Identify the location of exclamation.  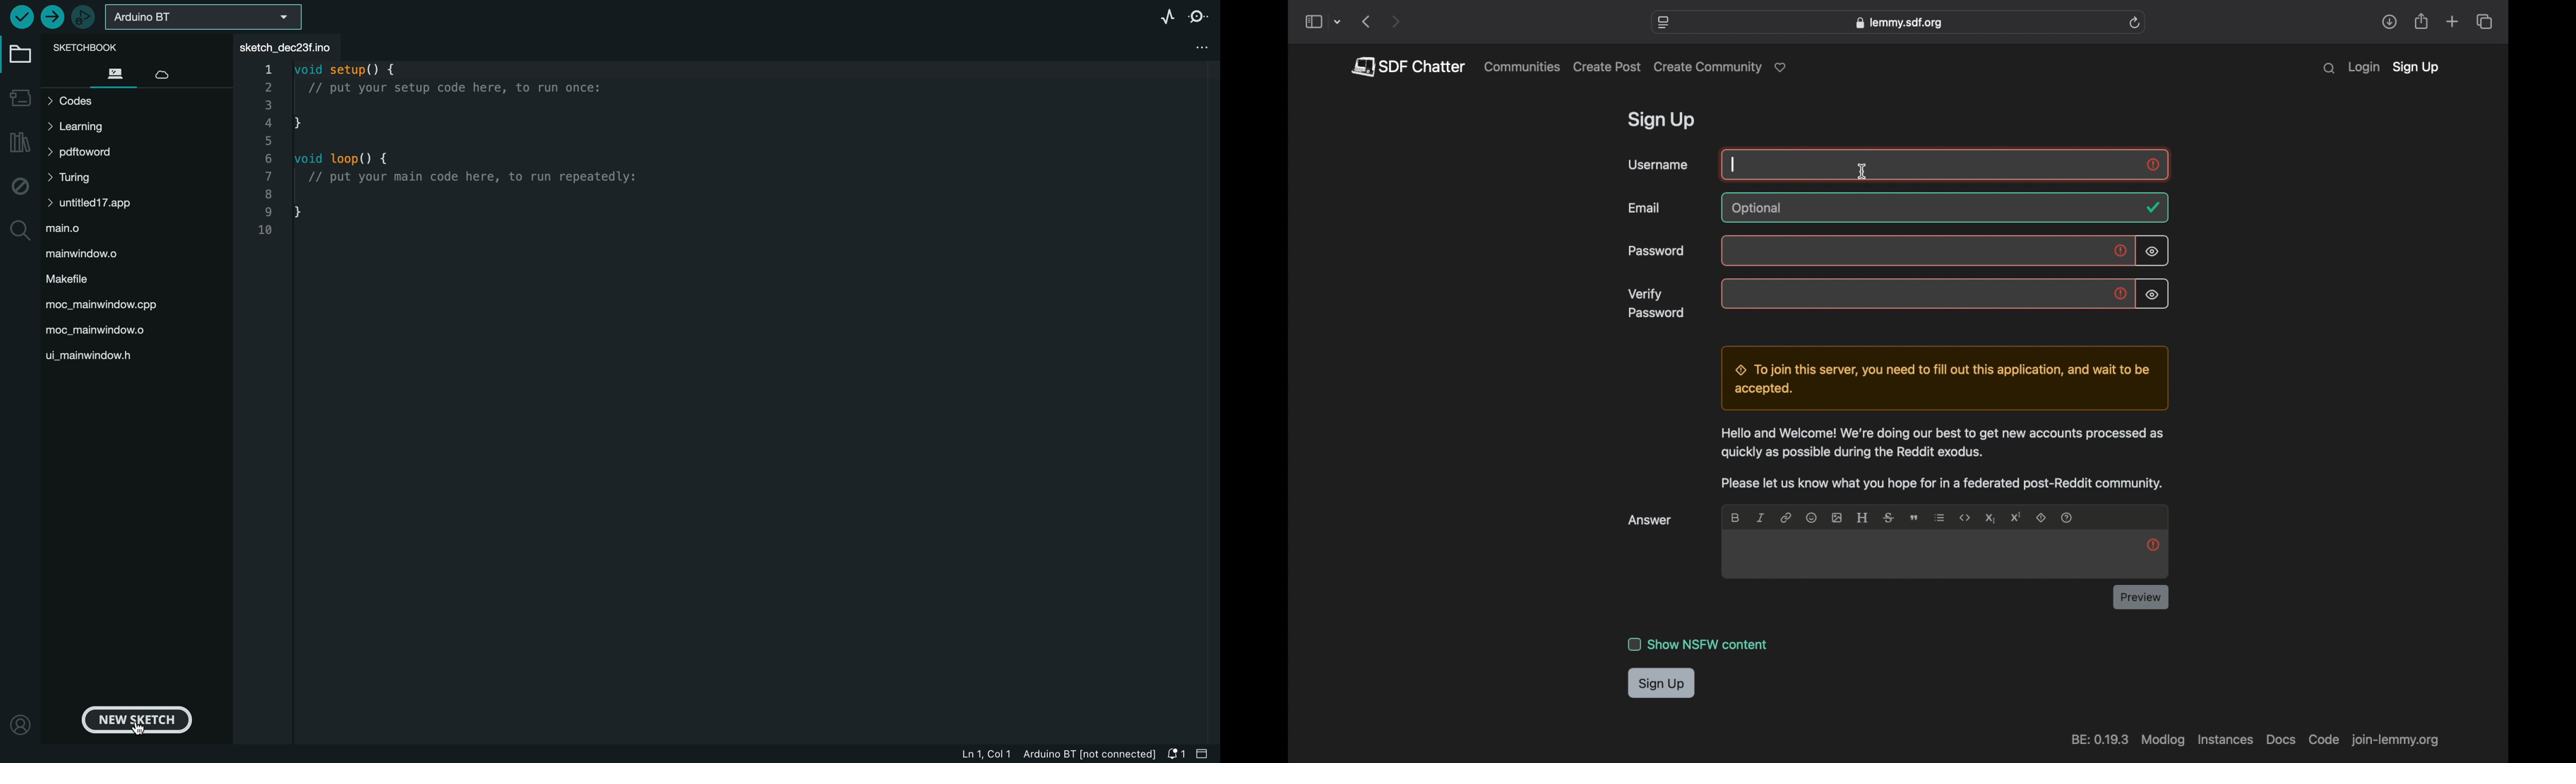
(2121, 295).